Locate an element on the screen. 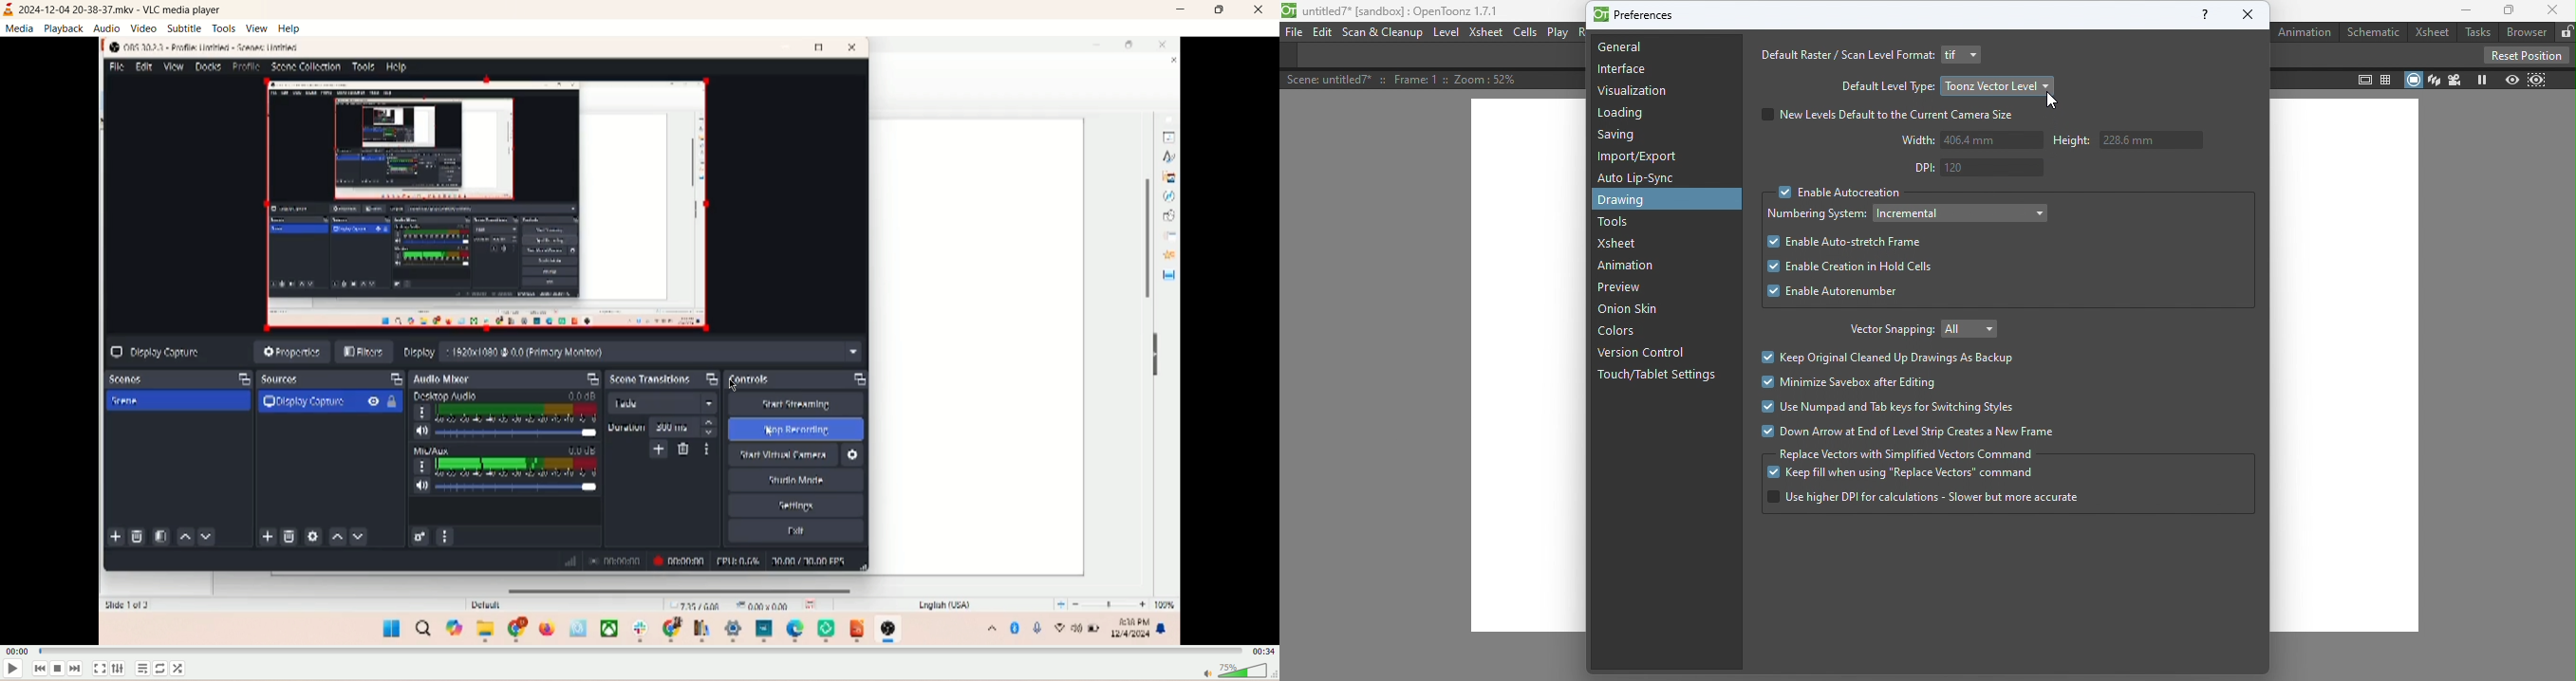 This screenshot has height=700, width=2576. progress bar is located at coordinates (639, 651).